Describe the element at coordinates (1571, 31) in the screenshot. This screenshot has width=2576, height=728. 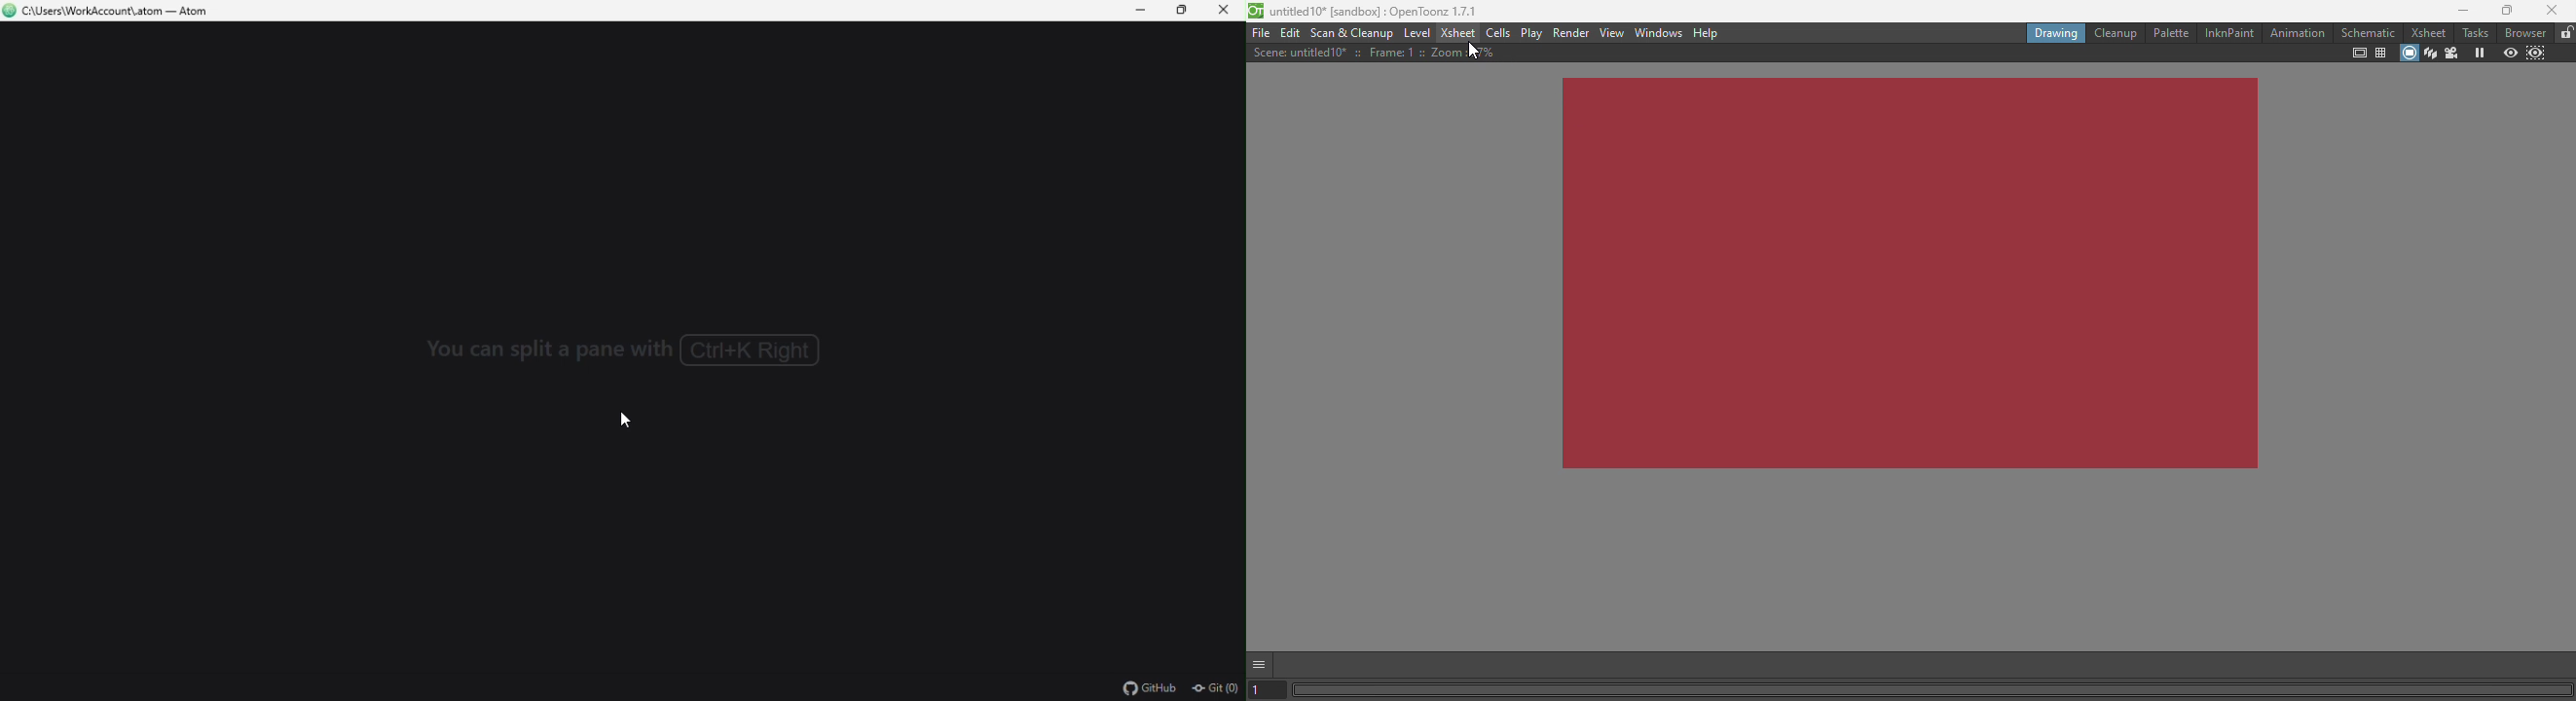
I see `Render` at that location.